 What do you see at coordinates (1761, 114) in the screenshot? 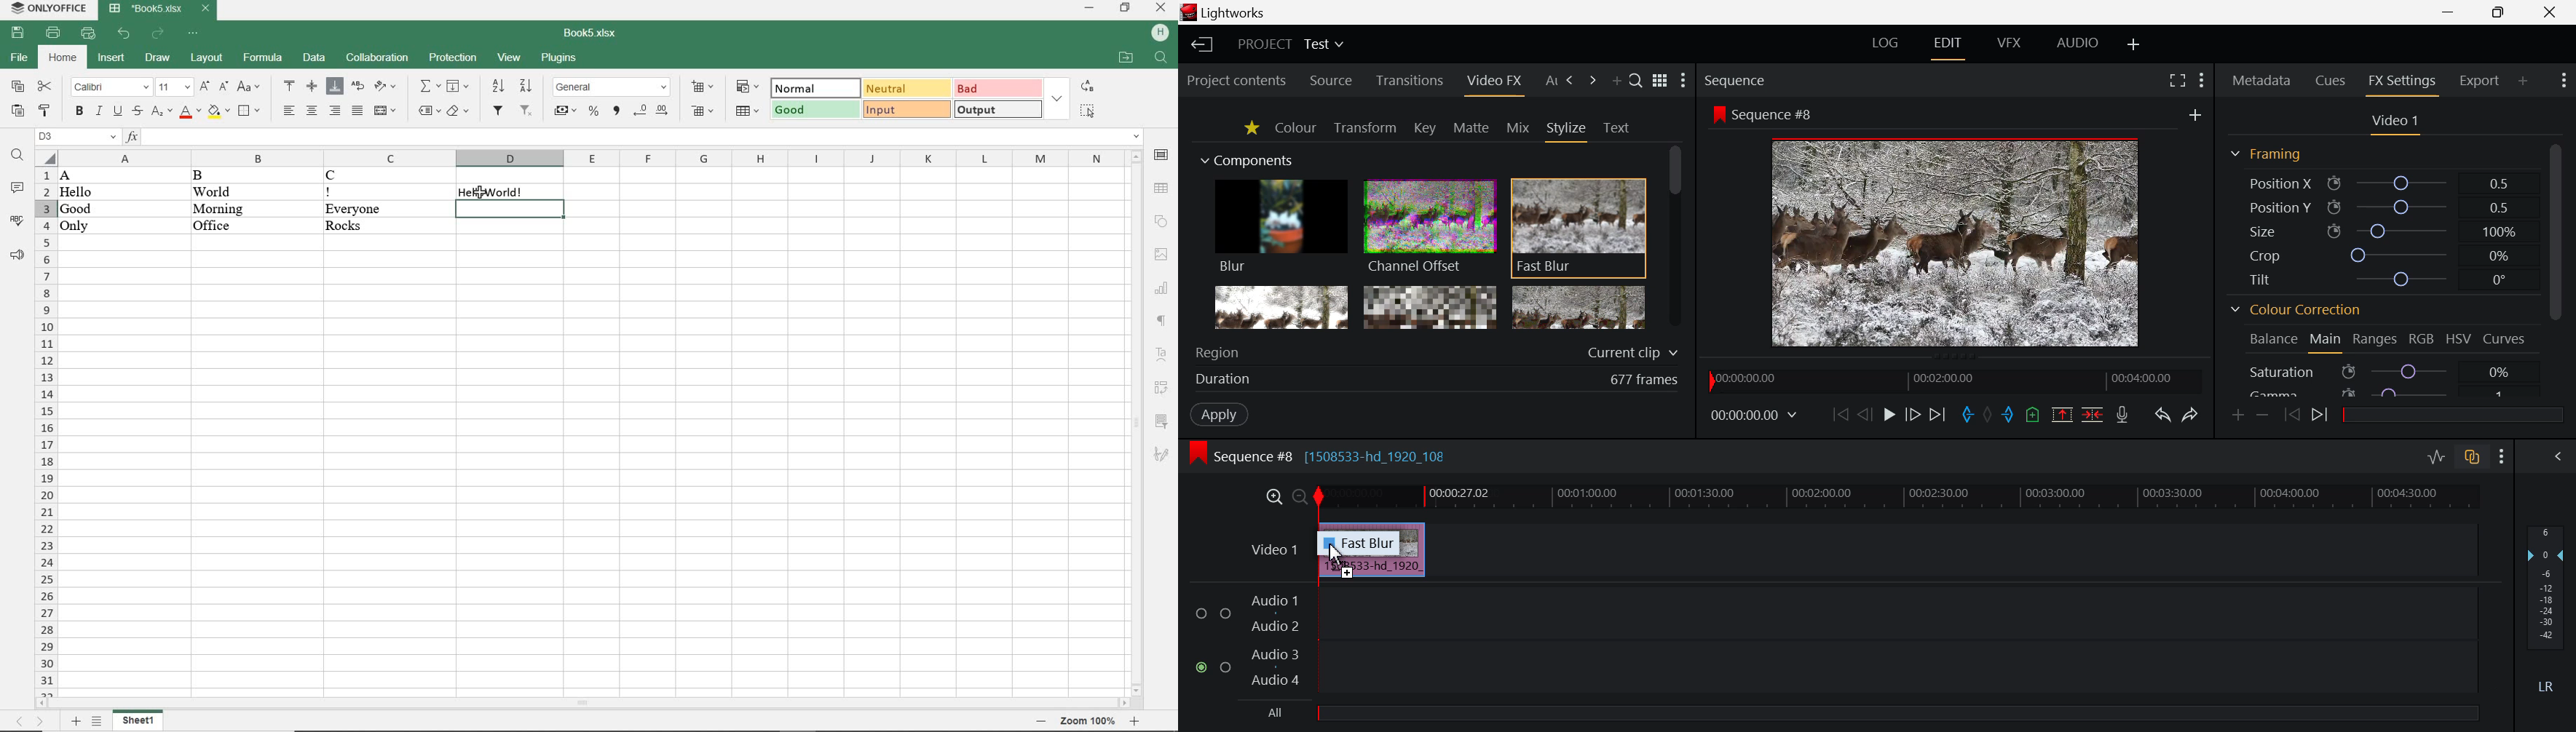
I see `Sequence #8` at bounding box center [1761, 114].